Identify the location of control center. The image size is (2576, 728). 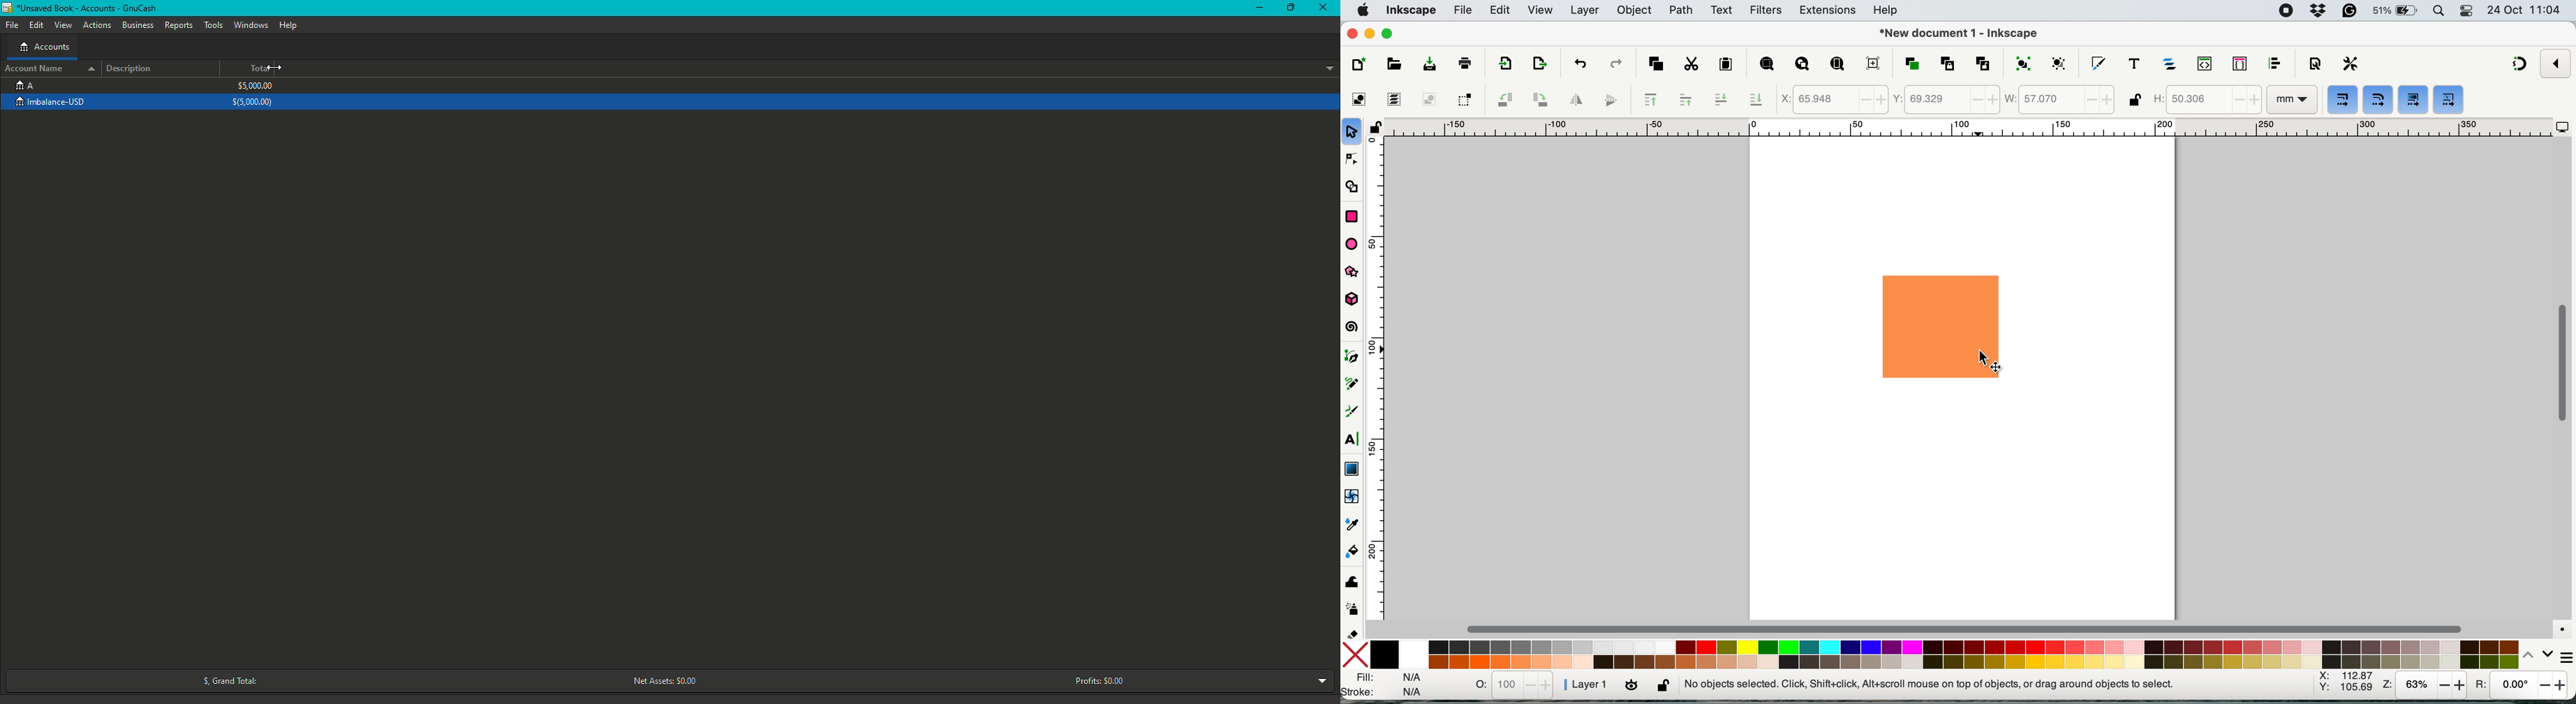
(2468, 12).